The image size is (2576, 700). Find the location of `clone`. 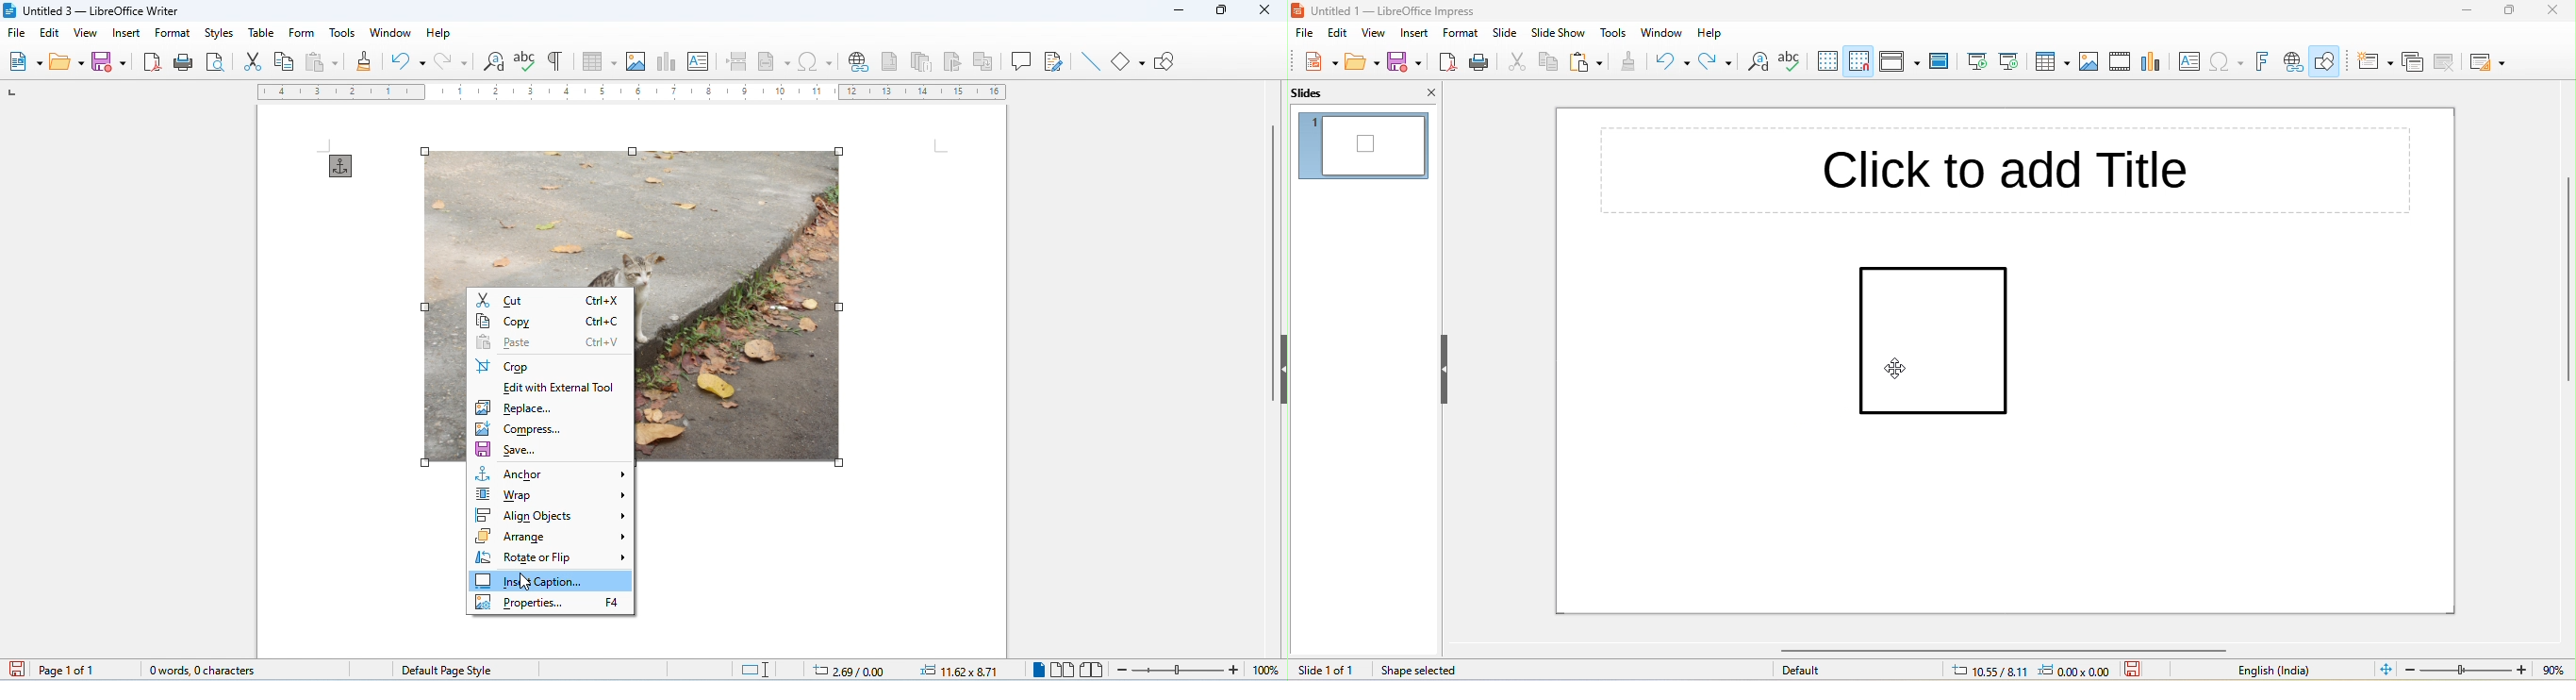

clone is located at coordinates (366, 60).